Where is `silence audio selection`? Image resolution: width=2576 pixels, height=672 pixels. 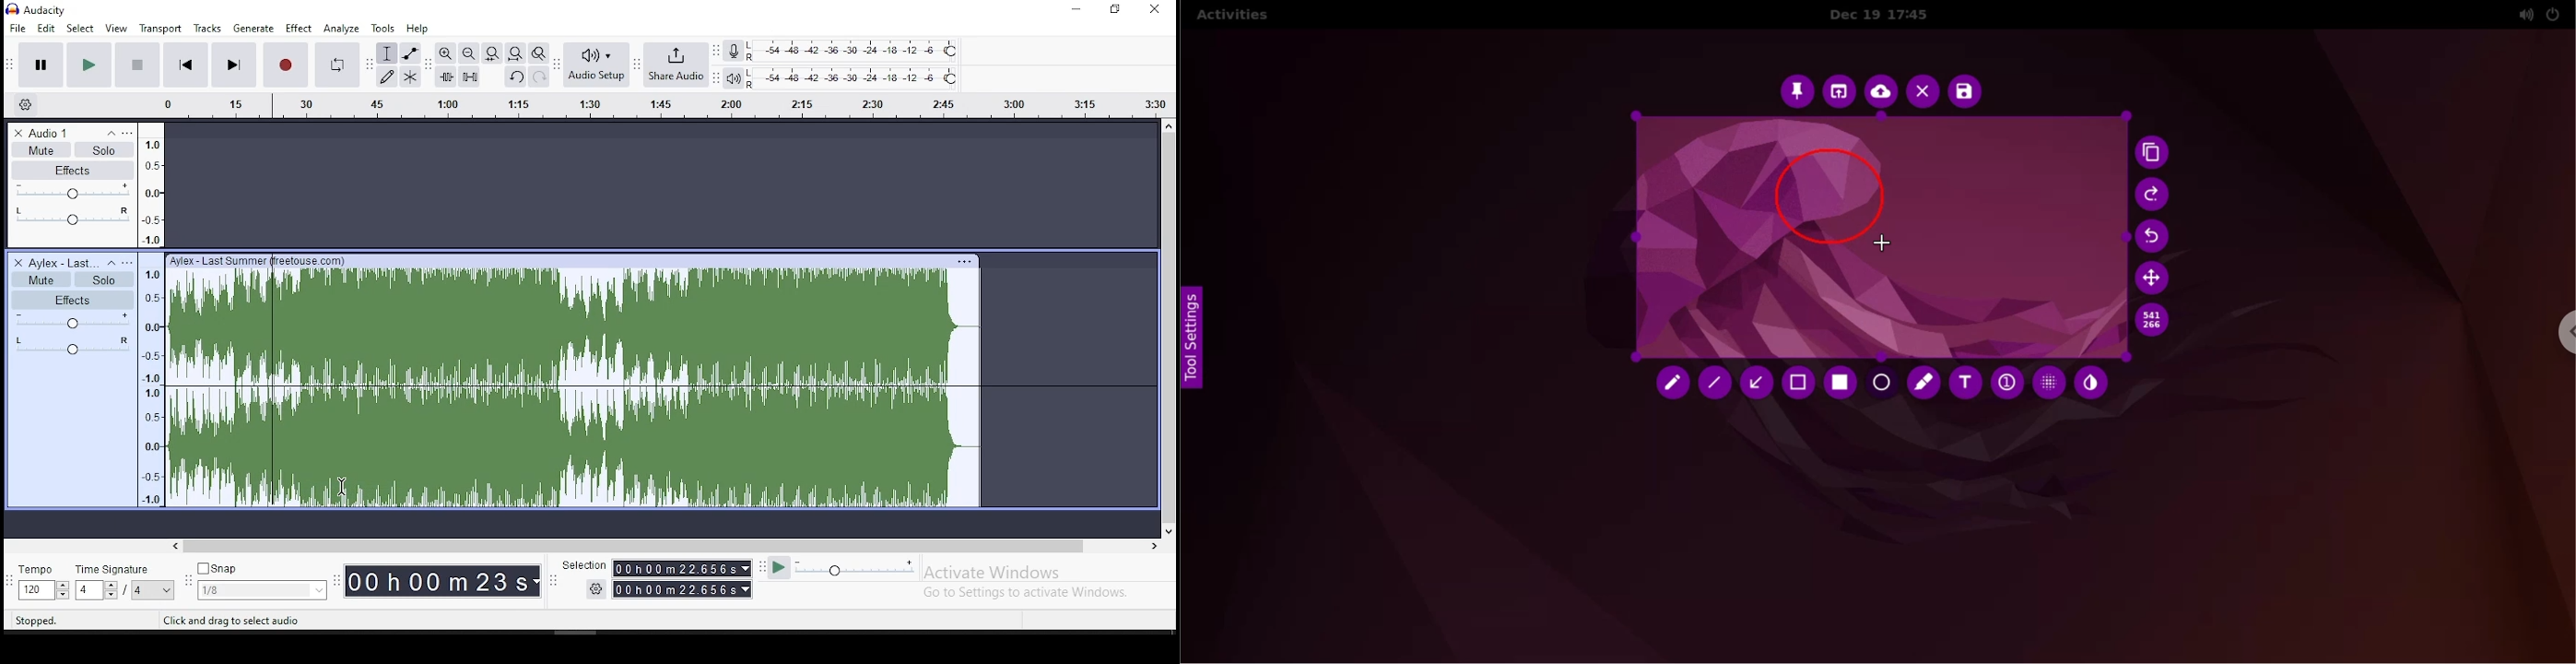 silence audio selection is located at coordinates (469, 76).